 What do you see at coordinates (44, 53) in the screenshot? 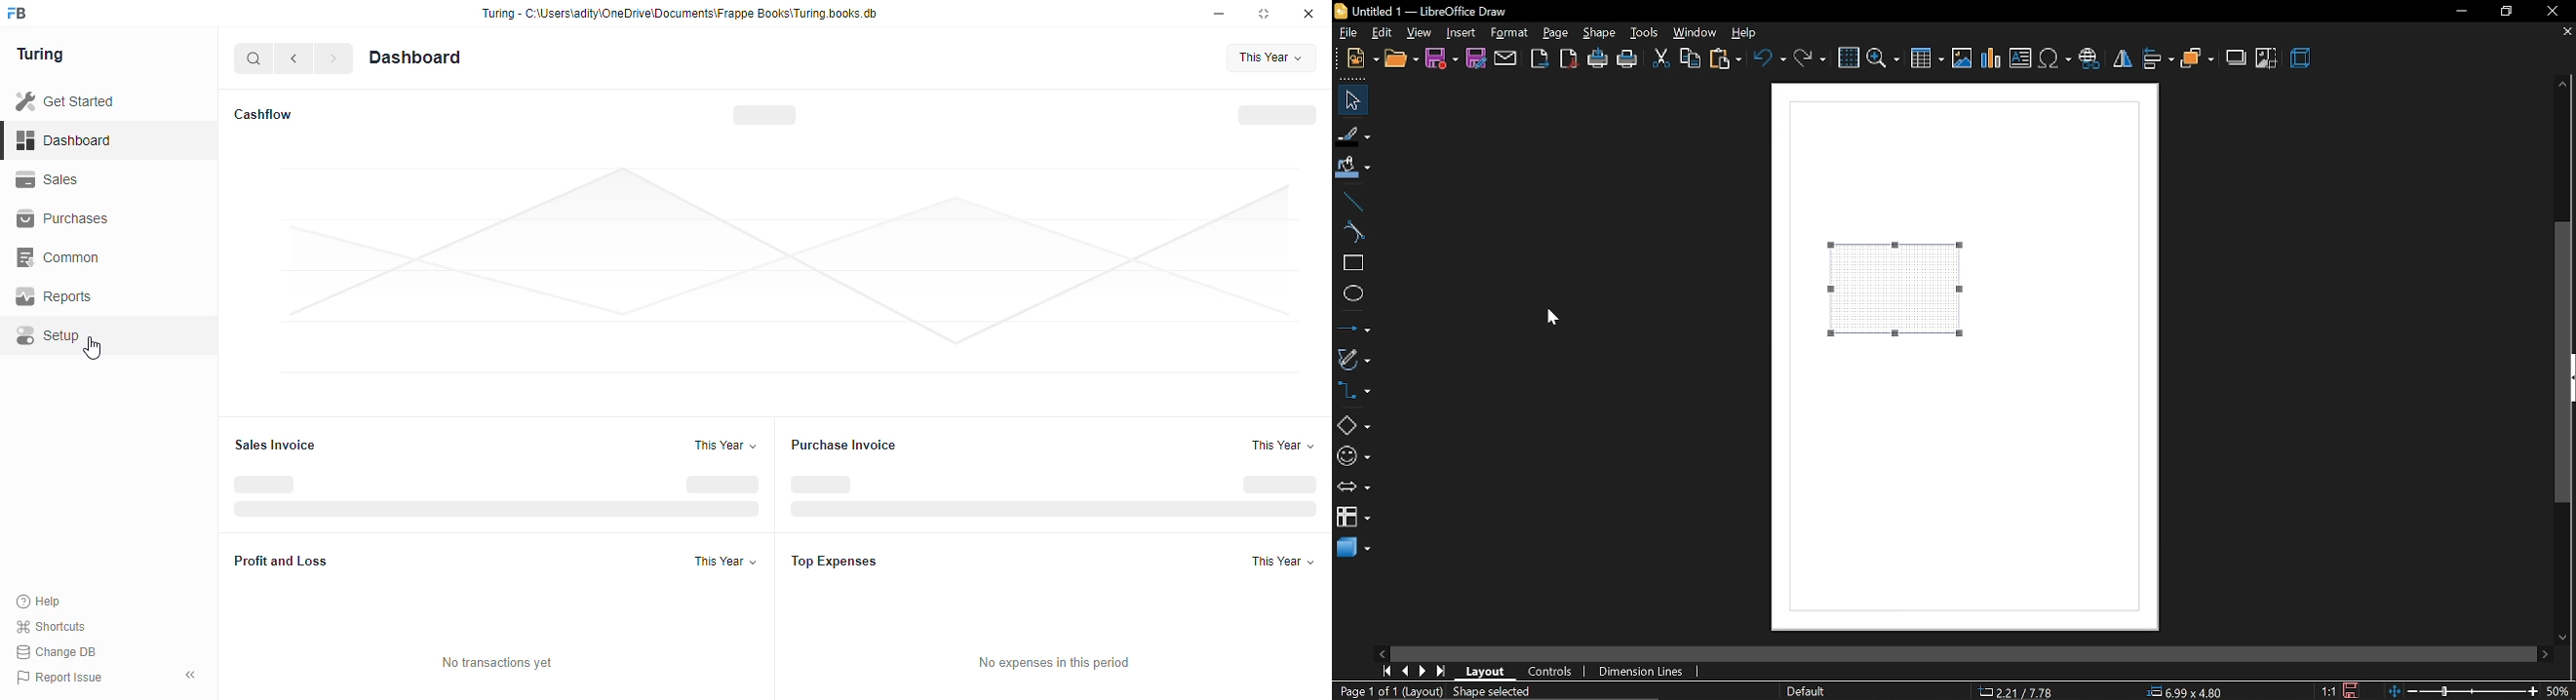
I see `Turing` at bounding box center [44, 53].